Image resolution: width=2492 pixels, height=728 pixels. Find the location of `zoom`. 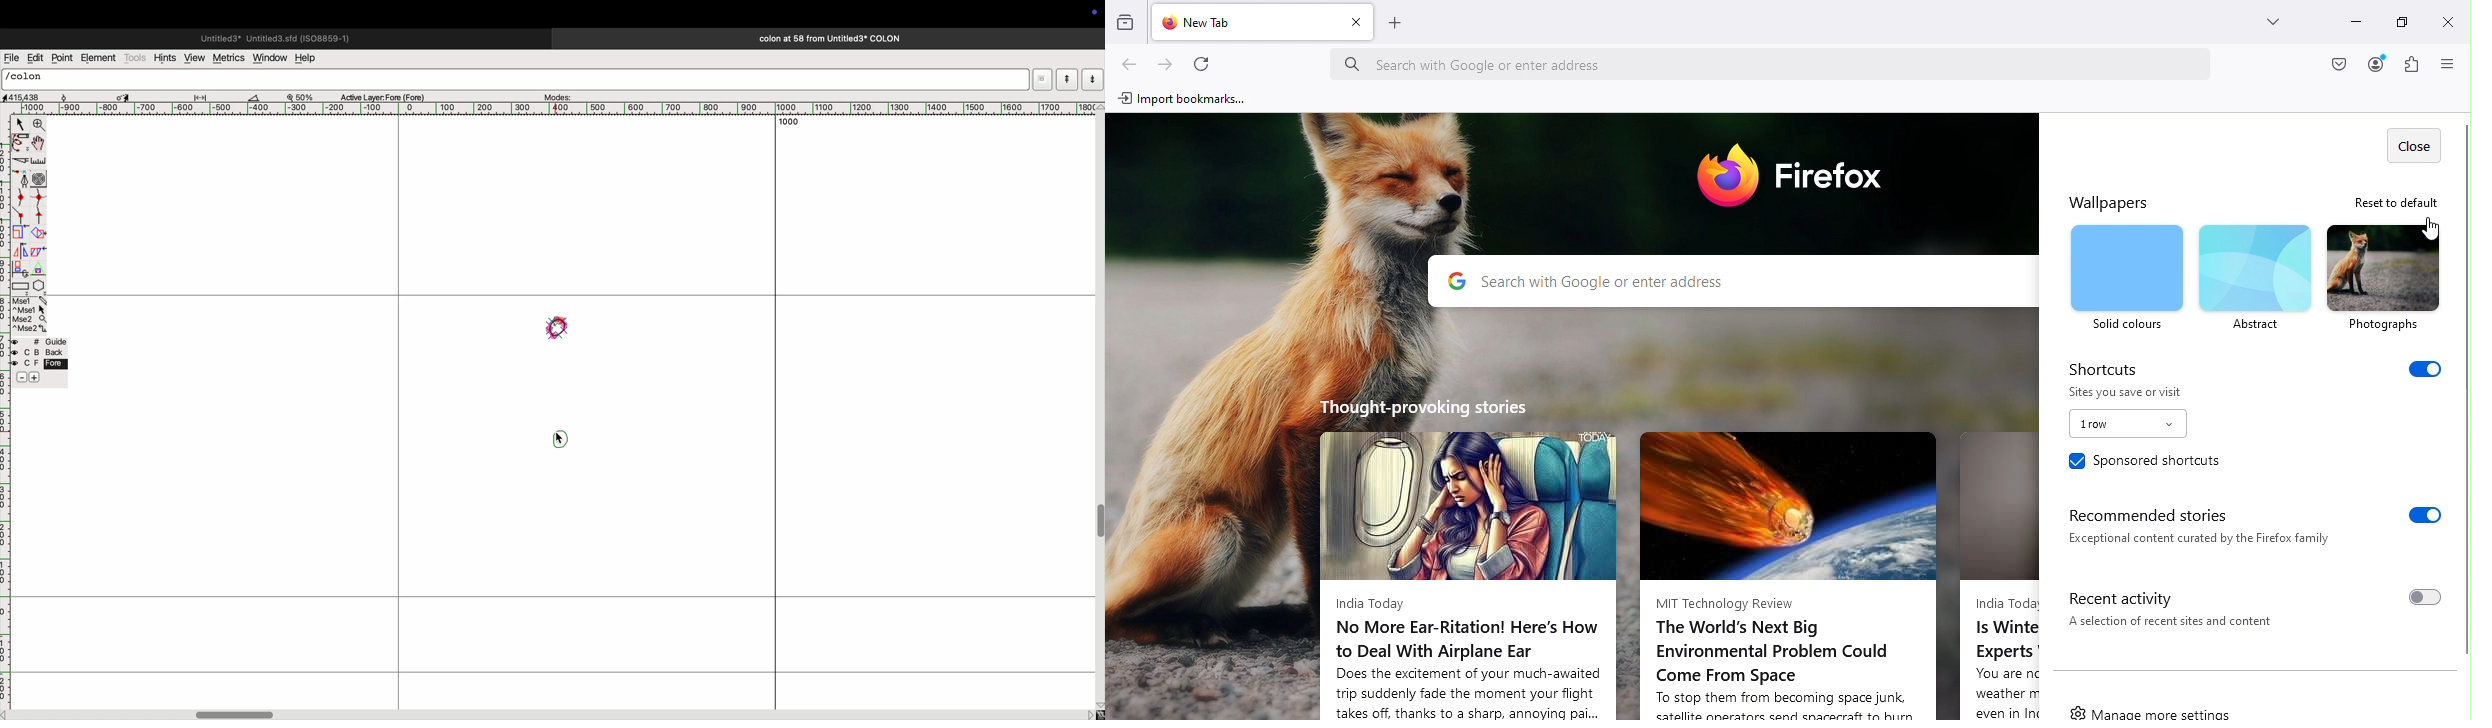

zoom is located at coordinates (305, 96).